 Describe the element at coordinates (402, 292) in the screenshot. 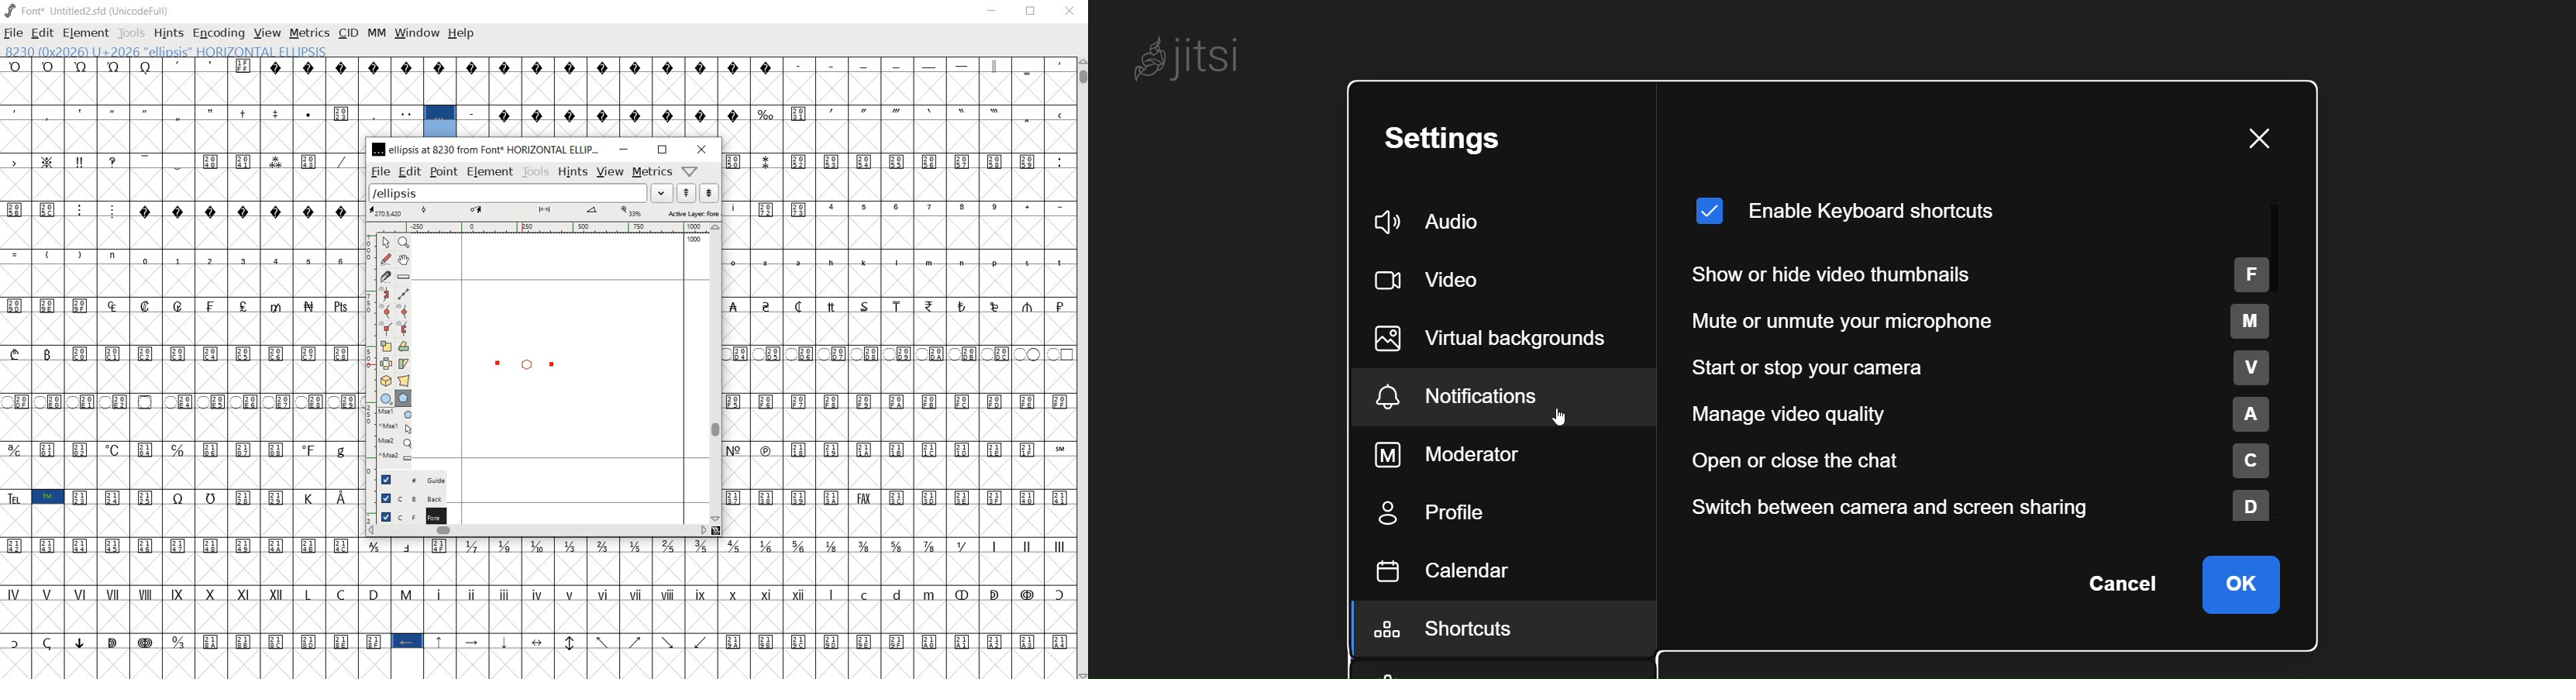

I see `change whether spiro is active or not` at that location.